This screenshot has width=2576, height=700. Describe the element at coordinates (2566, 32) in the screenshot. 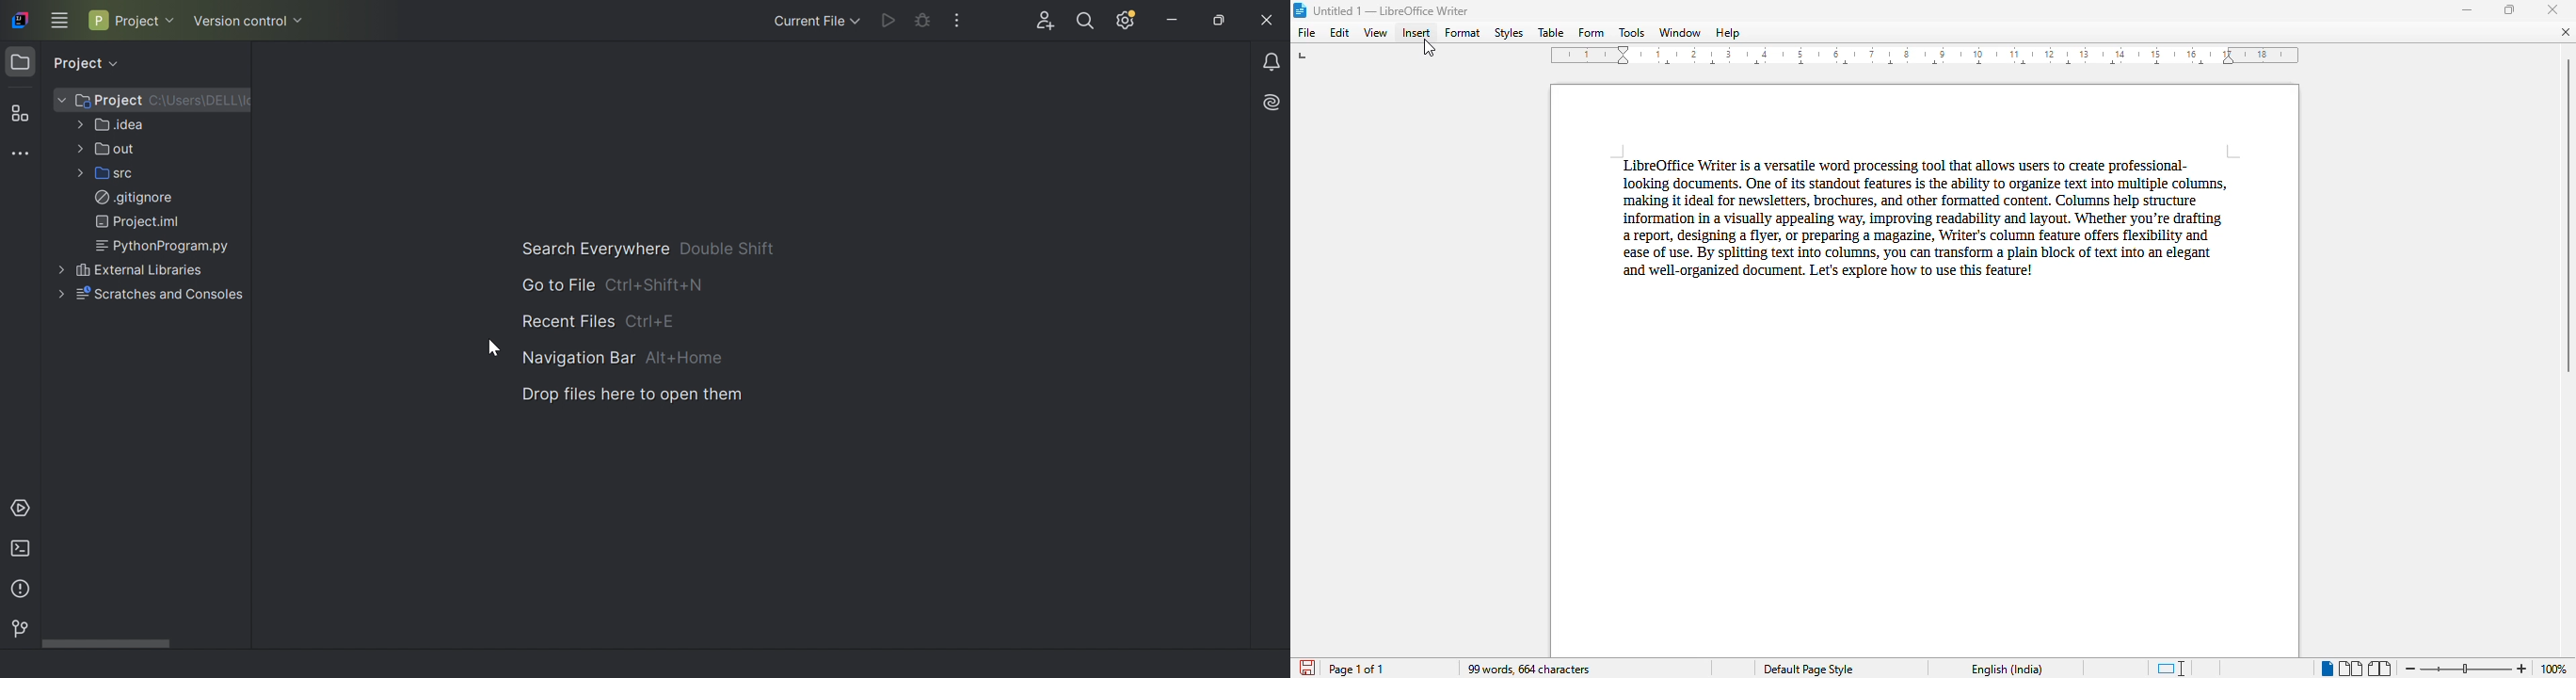

I see `close documemt` at that location.